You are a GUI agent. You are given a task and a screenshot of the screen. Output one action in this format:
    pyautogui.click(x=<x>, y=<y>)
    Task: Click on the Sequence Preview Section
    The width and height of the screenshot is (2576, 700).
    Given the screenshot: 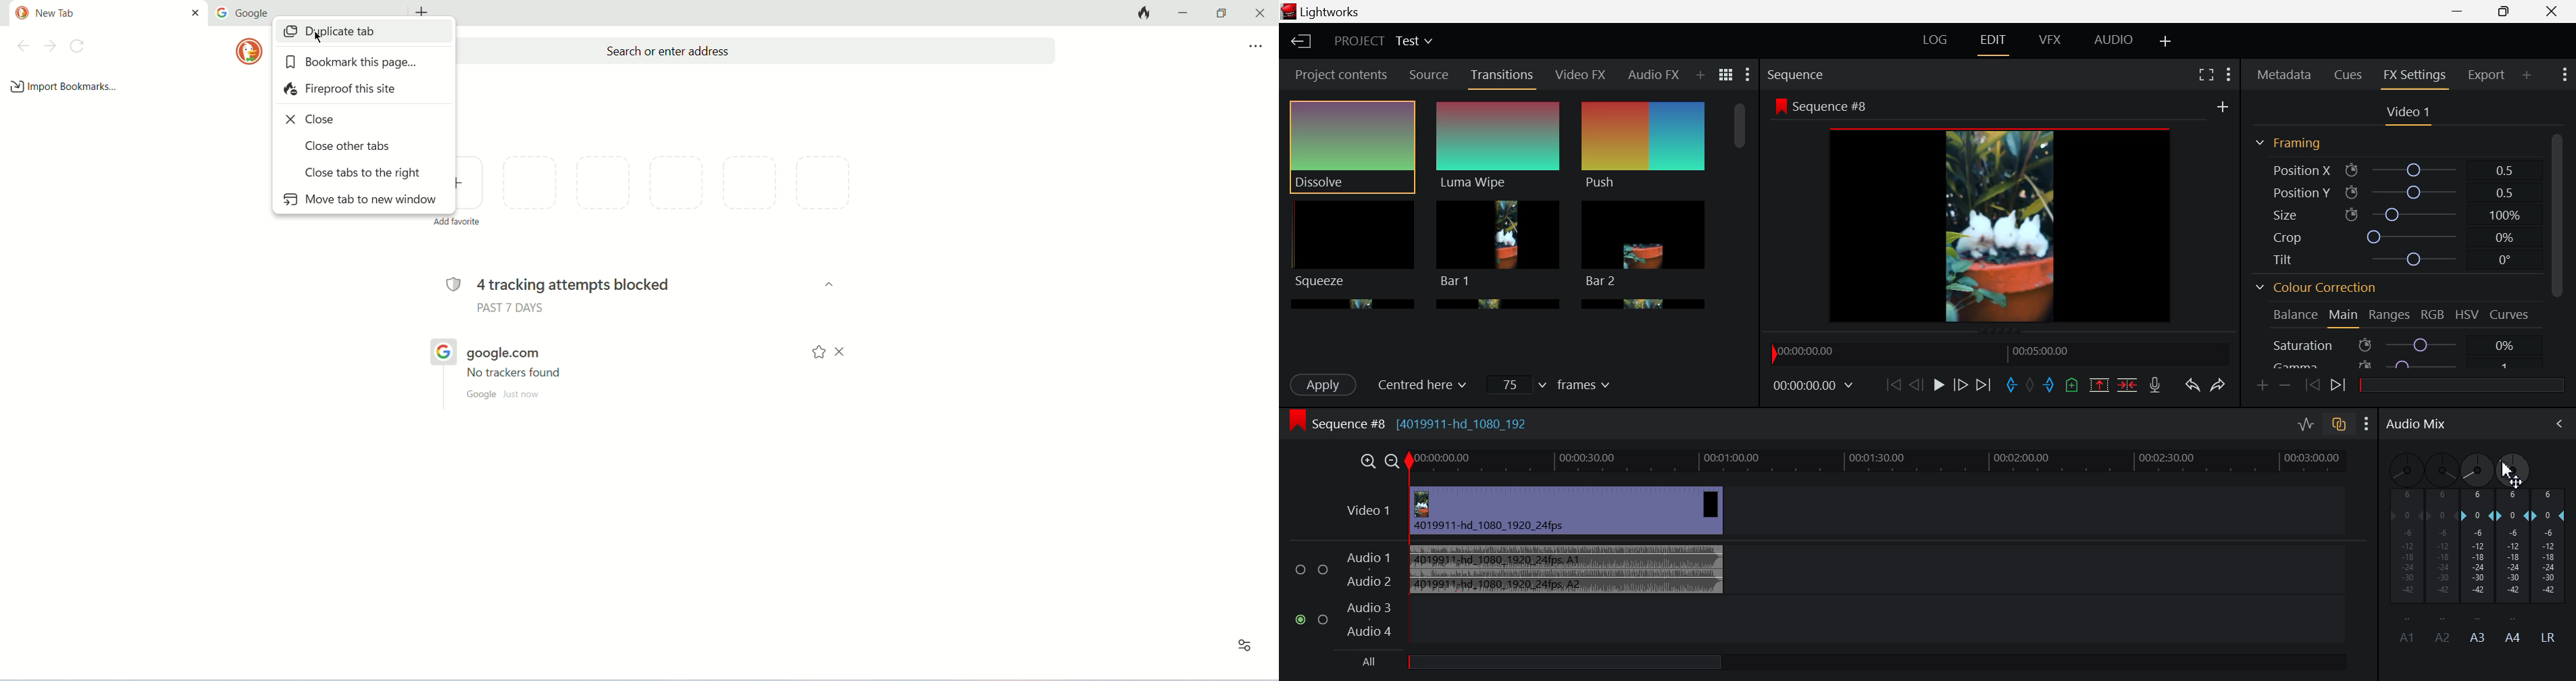 What is the action you would take?
    pyautogui.click(x=1798, y=74)
    